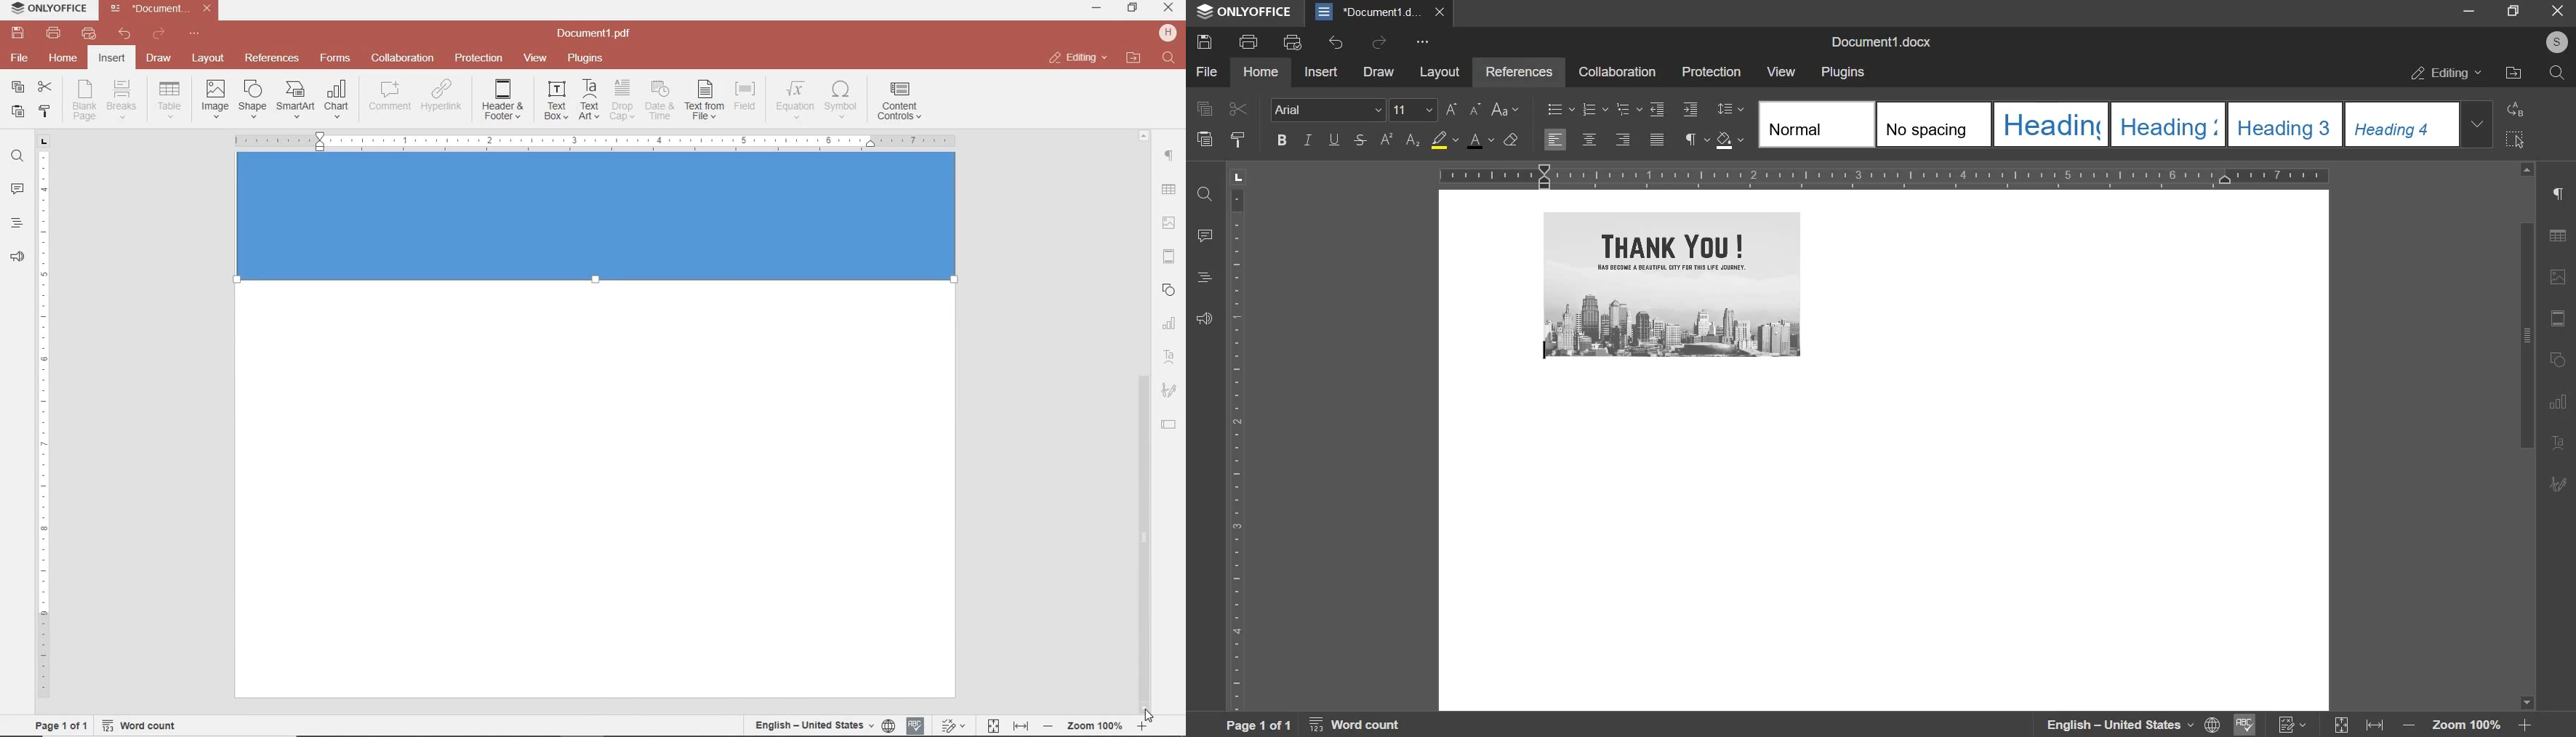  Describe the element at coordinates (2468, 727) in the screenshot. I see `zoom 100%` at that location.